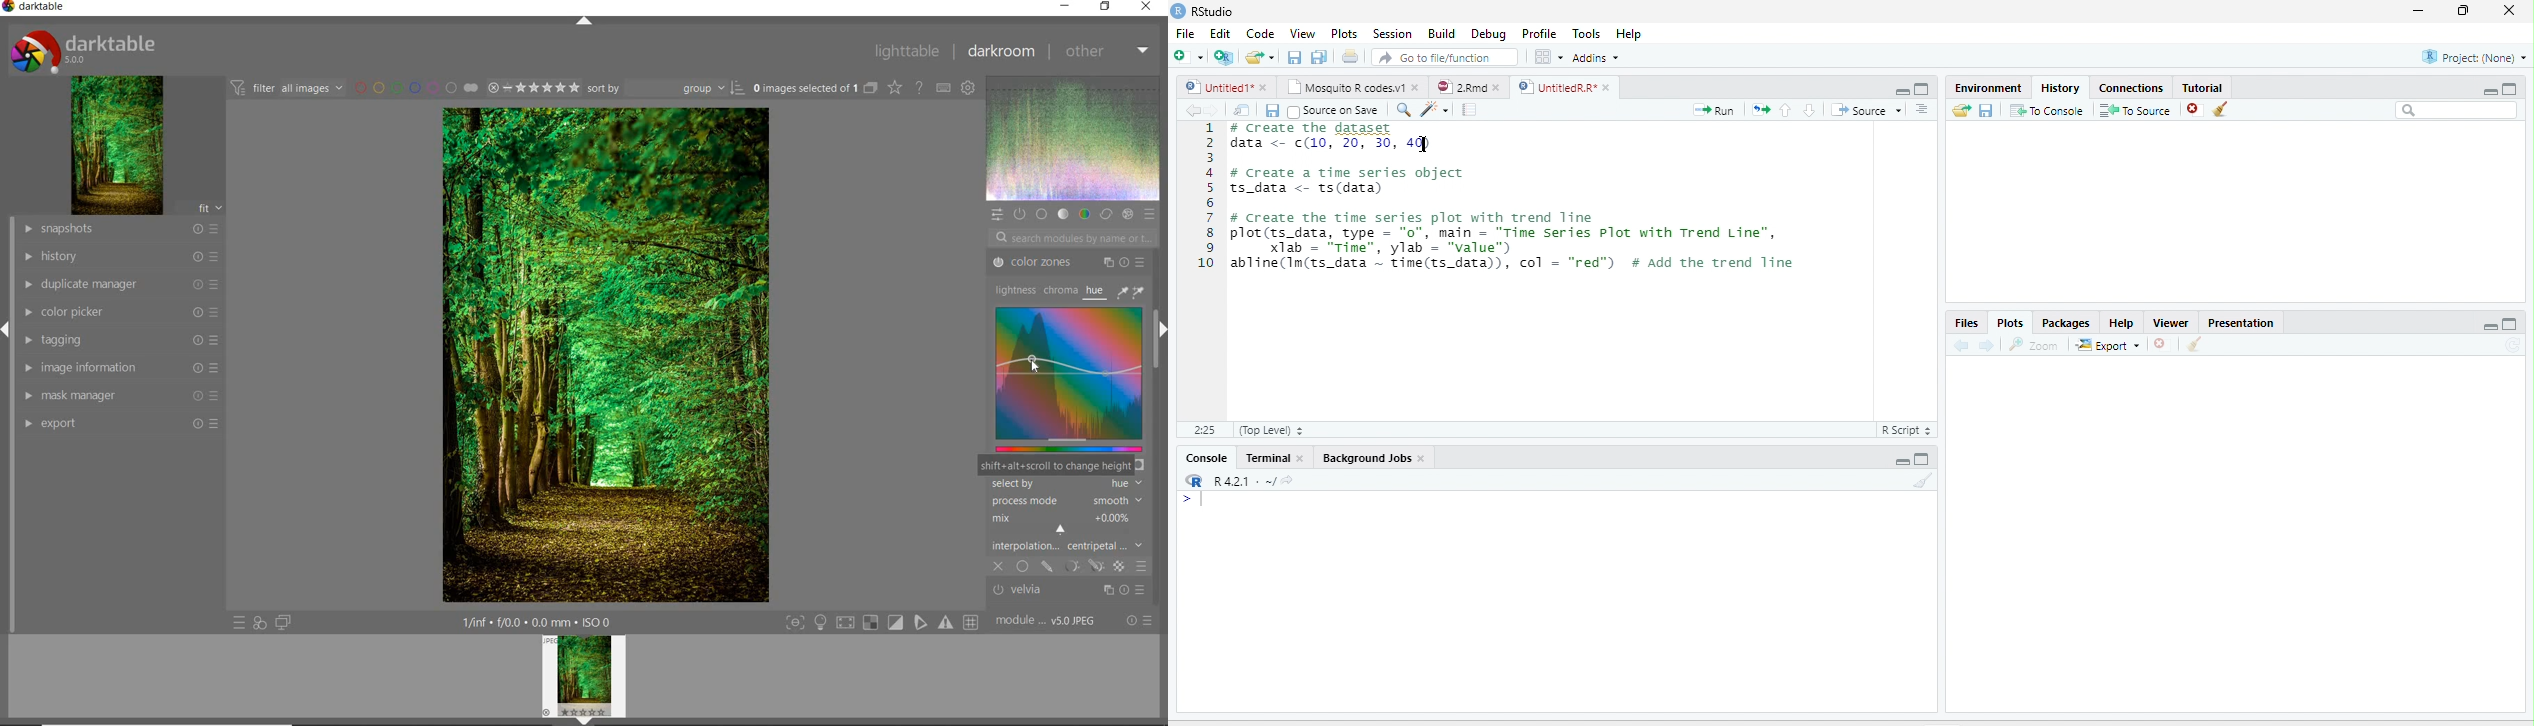 The height and width of the screenshot is (728, 2548). What do you see at coordinates (1288, 479) in the screenshot?
I see `View the current working directory` at bounding box center [1288, 479].